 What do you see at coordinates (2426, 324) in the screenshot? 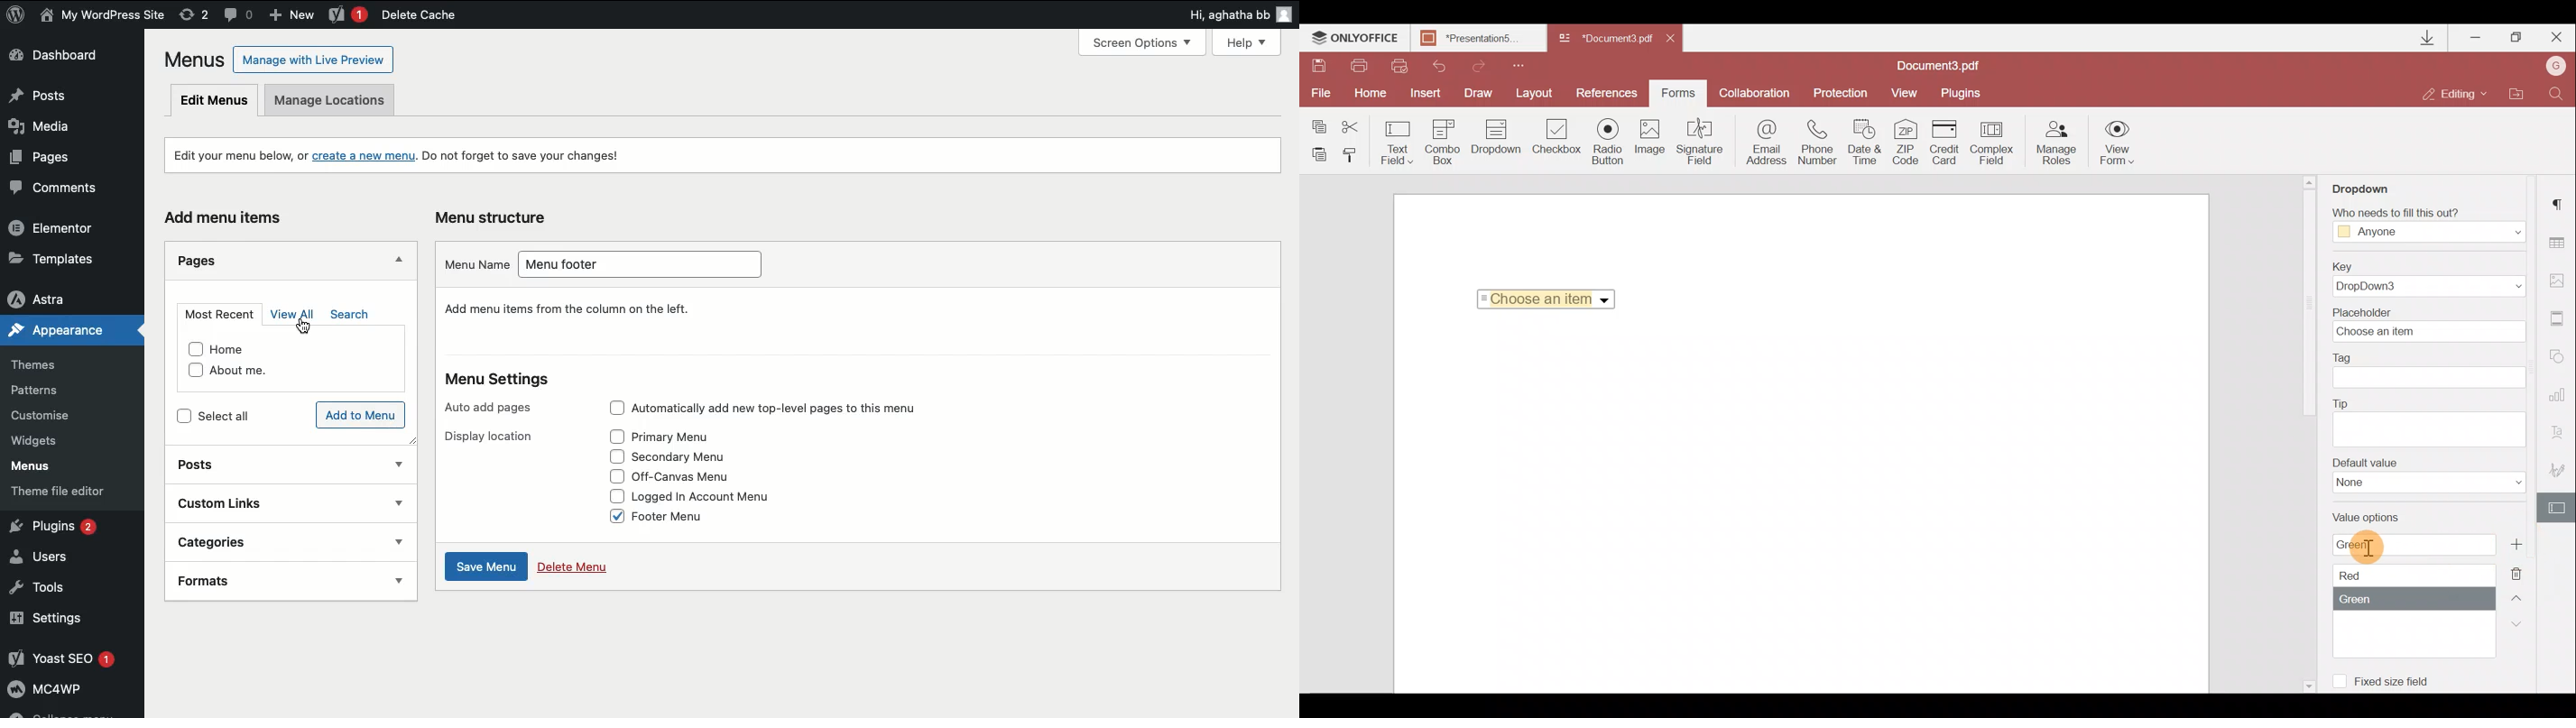
I see `Placeholder` at bounding box center [2426, 324].